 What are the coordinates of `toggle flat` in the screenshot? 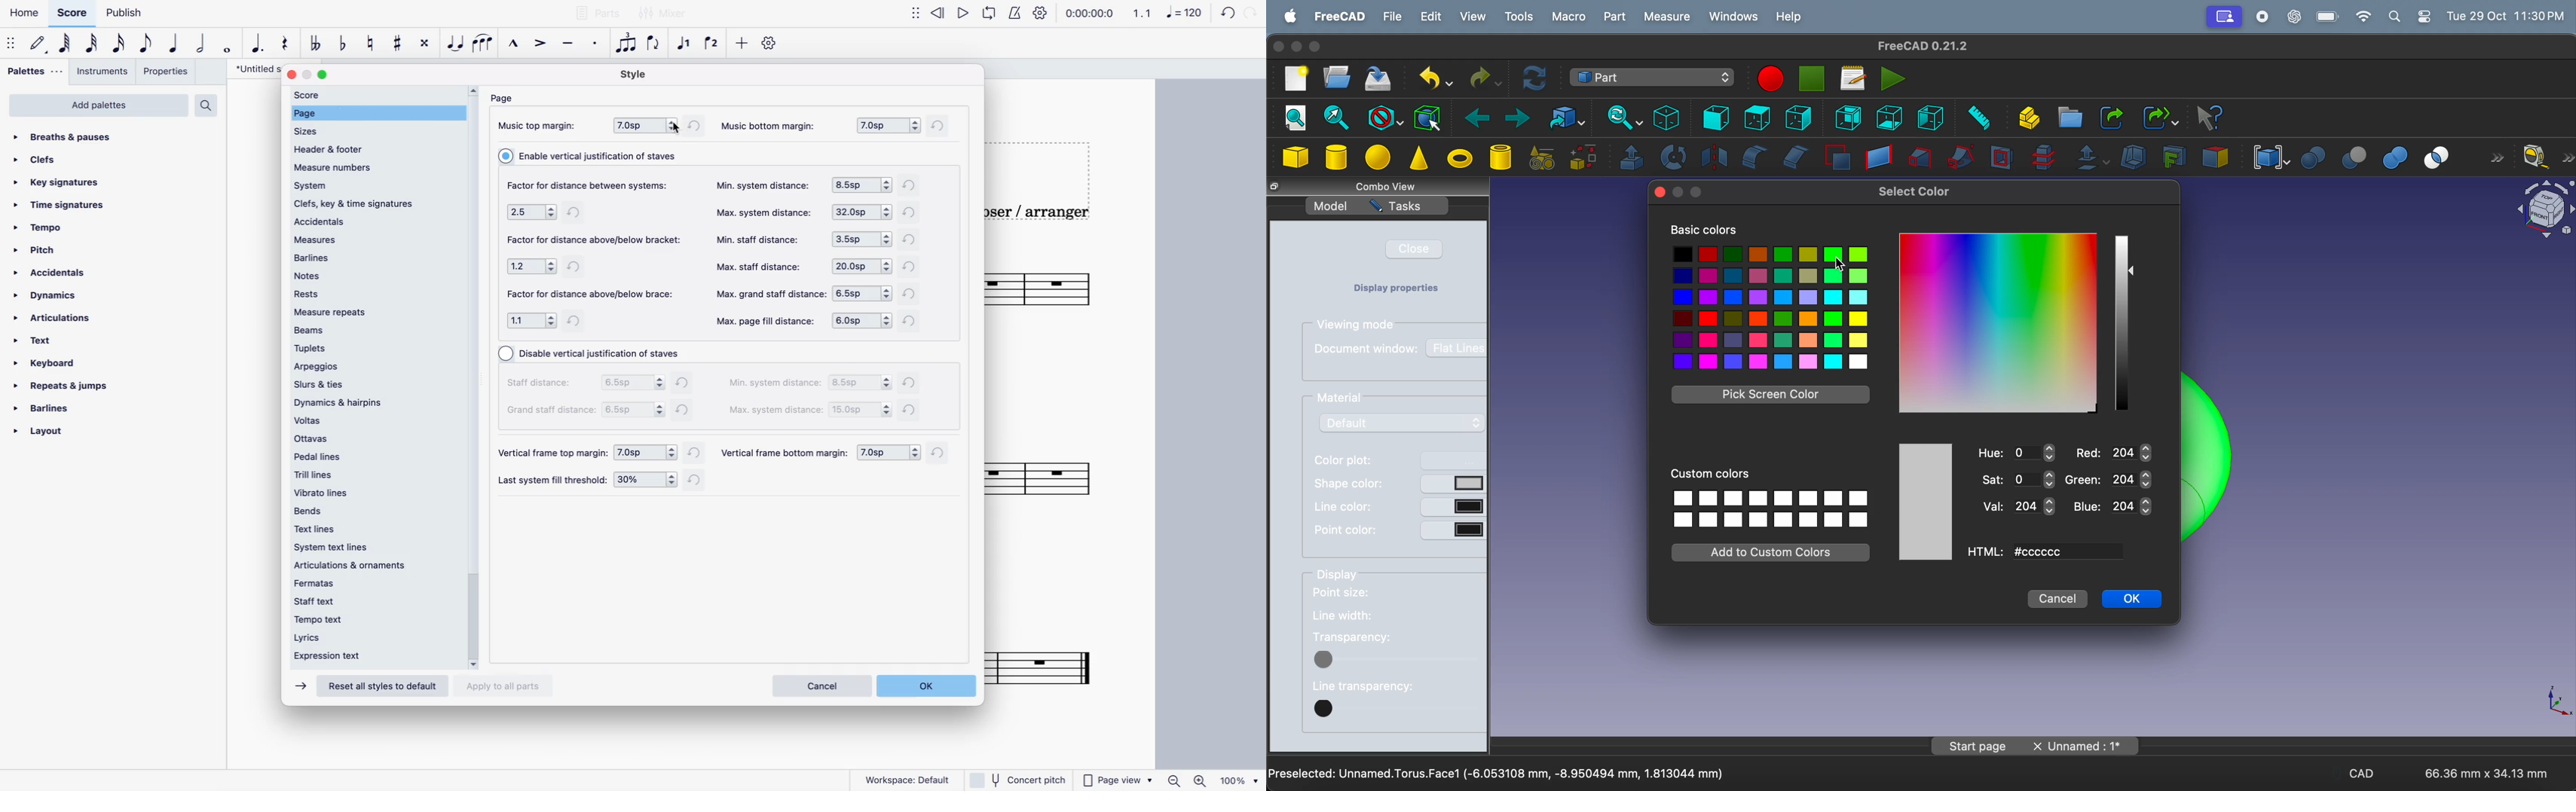 It's located at (342, 44).